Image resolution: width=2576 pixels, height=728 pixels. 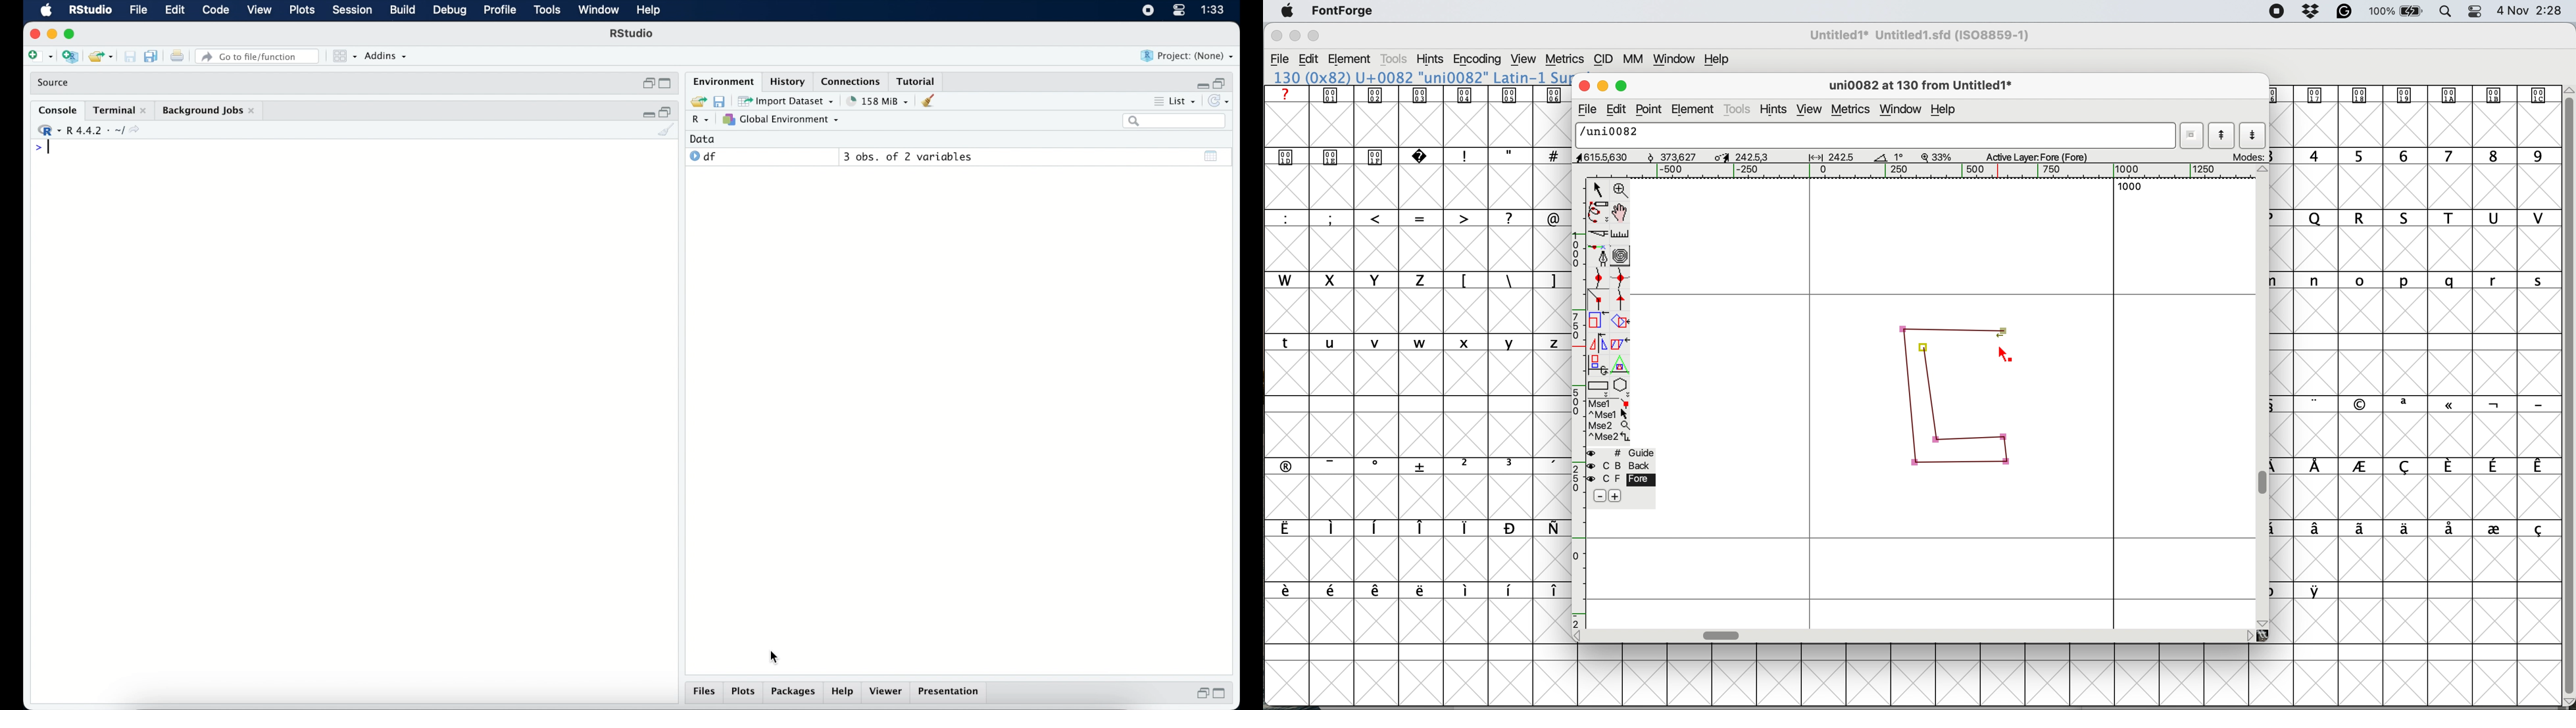 What do you see at coordinates (55, 109) in the screenshot?
I see `console` at bounding box center [55, 109].